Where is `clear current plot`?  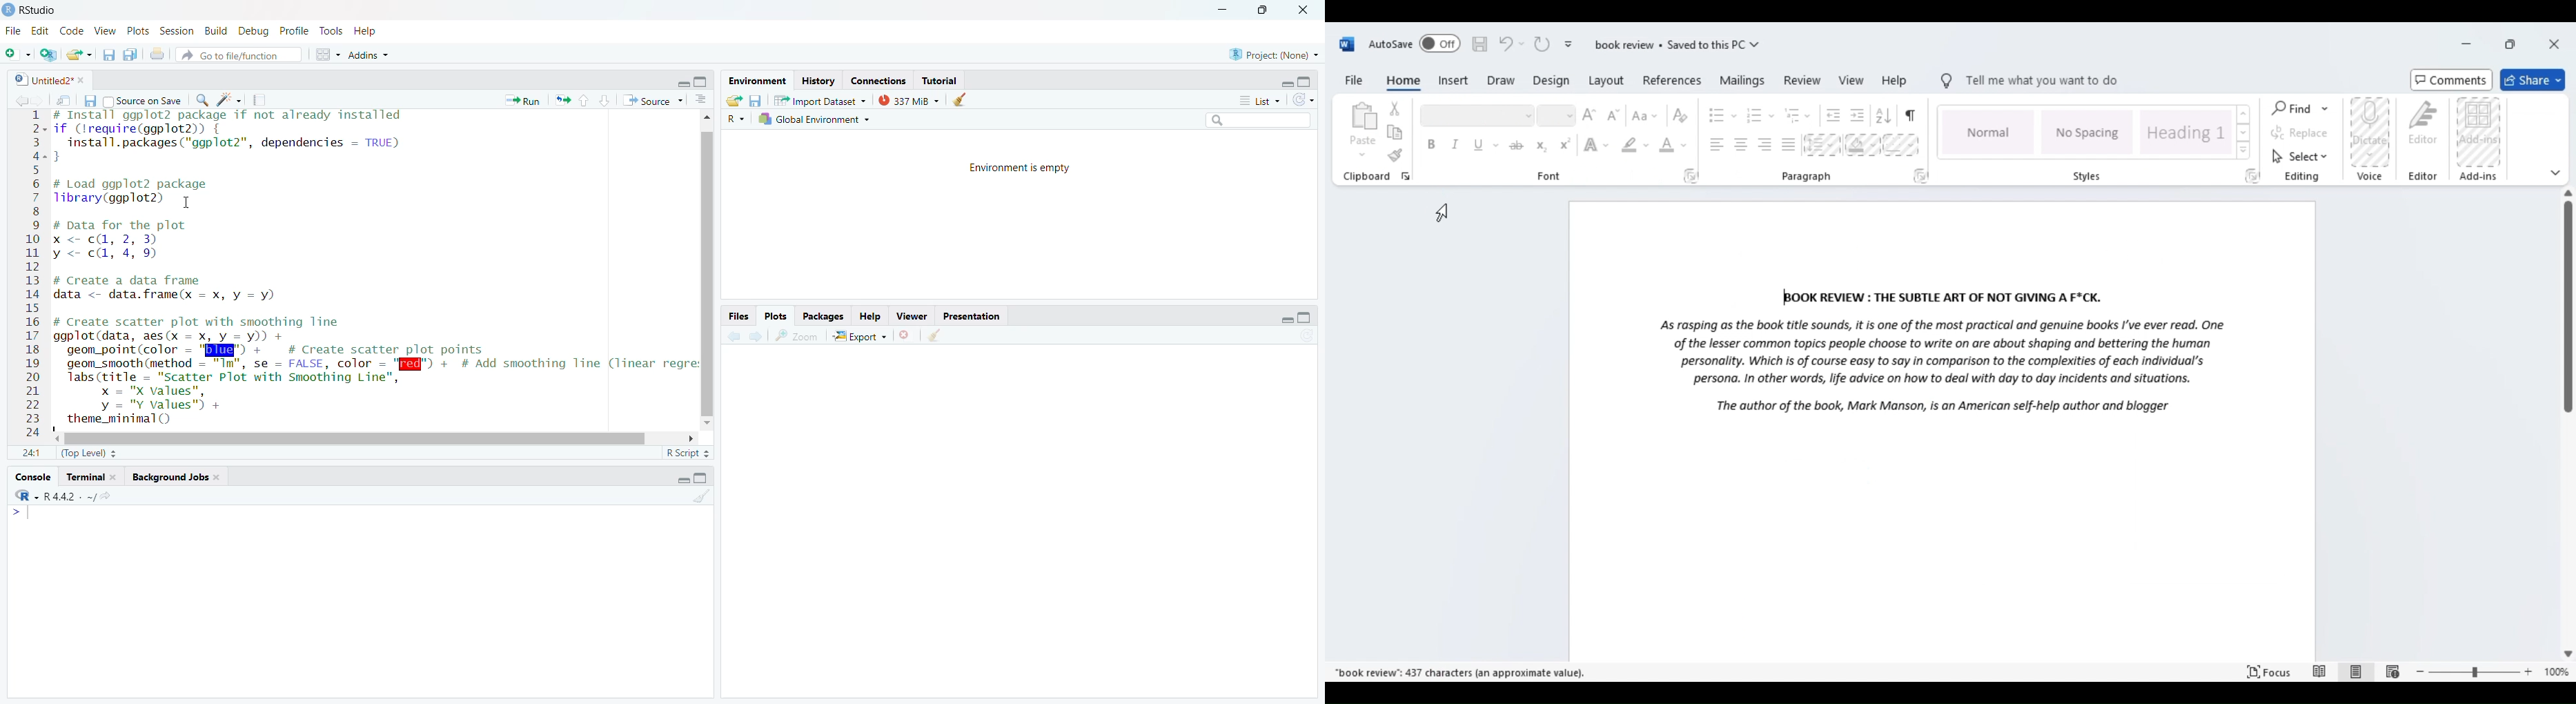 clear current plot is located at coordinates (907, 335).